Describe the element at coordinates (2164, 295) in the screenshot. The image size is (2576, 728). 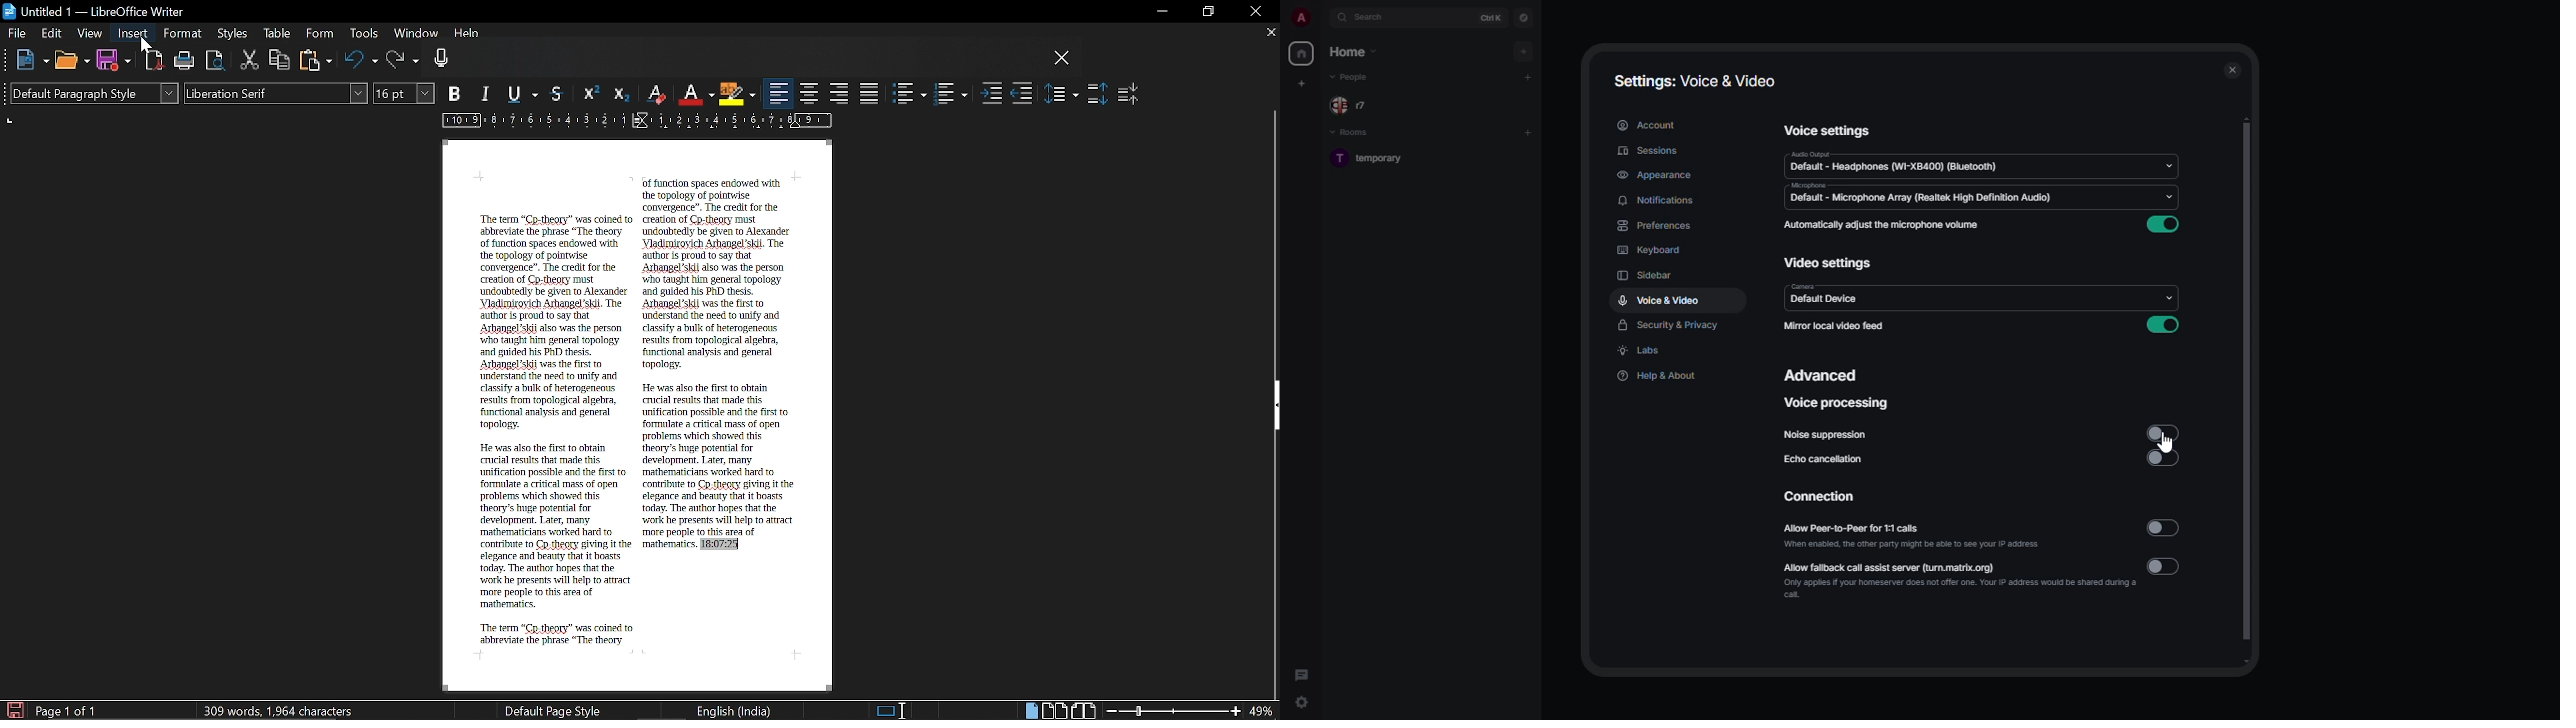
I see `drop down` at that location.